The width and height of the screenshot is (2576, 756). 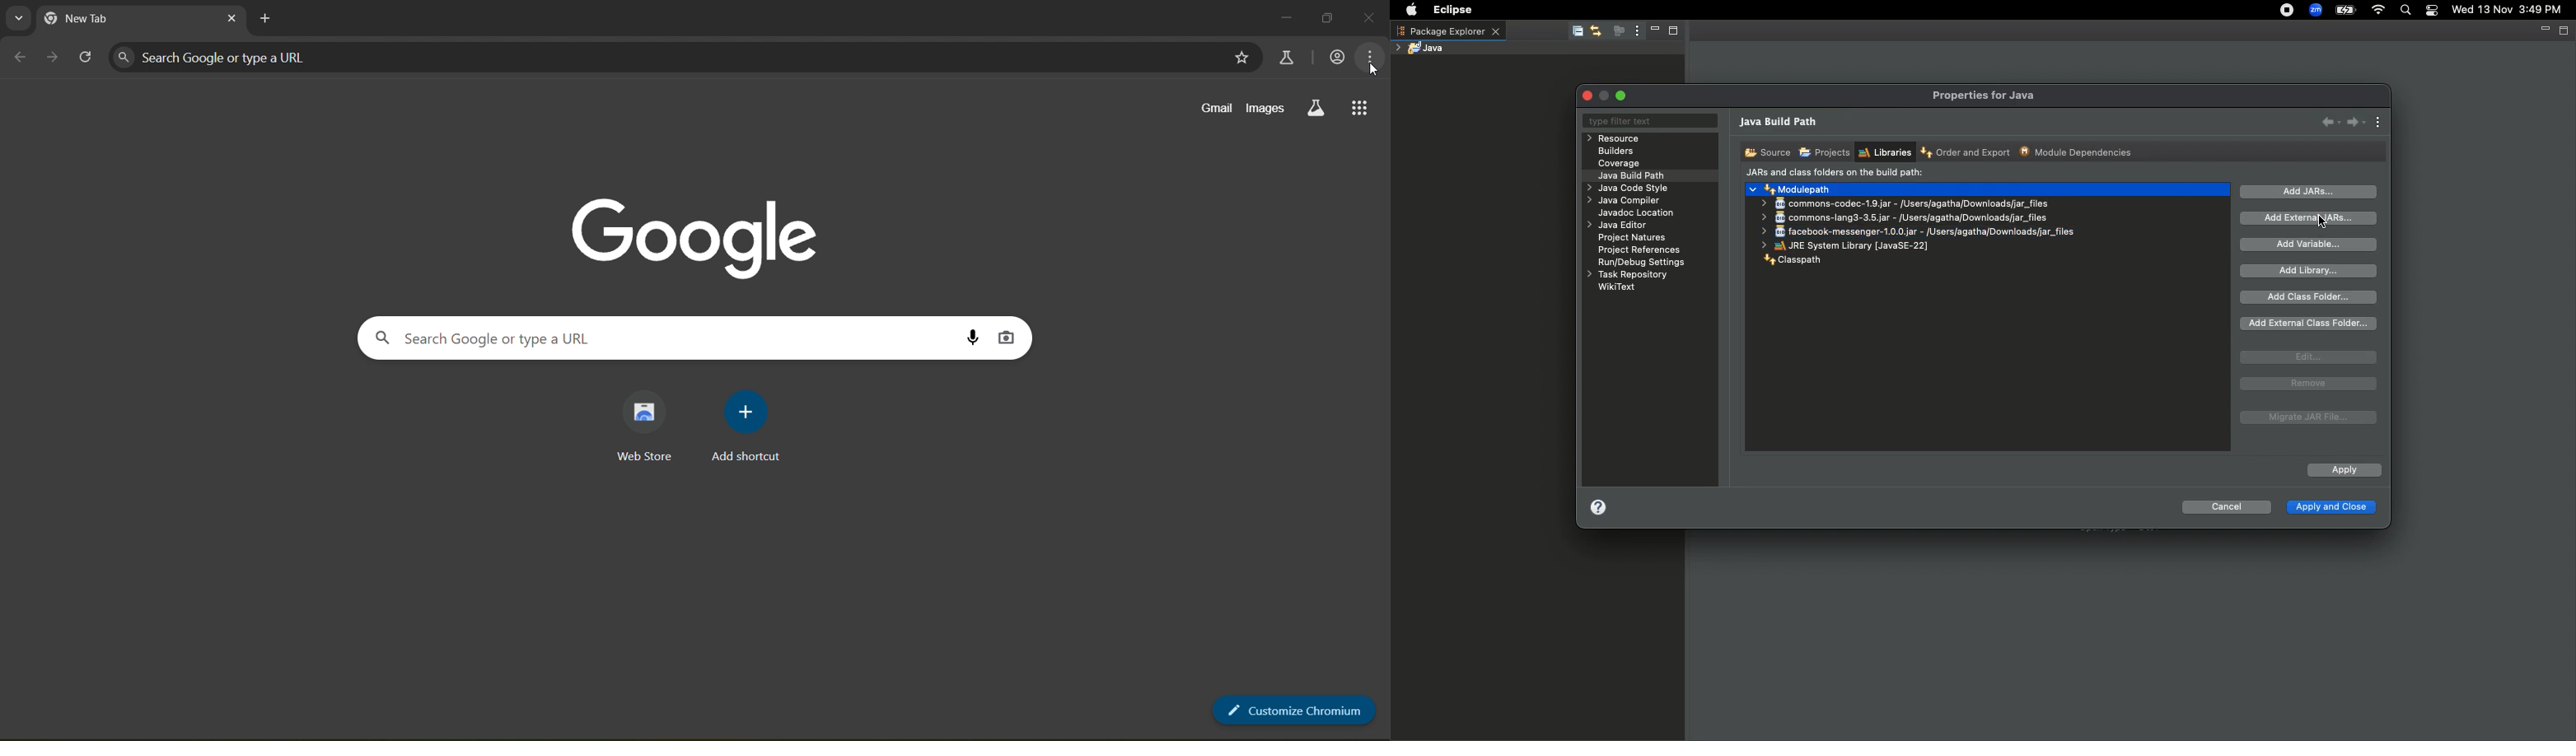 What do you see at coordinates (1268, 107) in the screenshot?
I see `images` at bounding box center [1268, 107].